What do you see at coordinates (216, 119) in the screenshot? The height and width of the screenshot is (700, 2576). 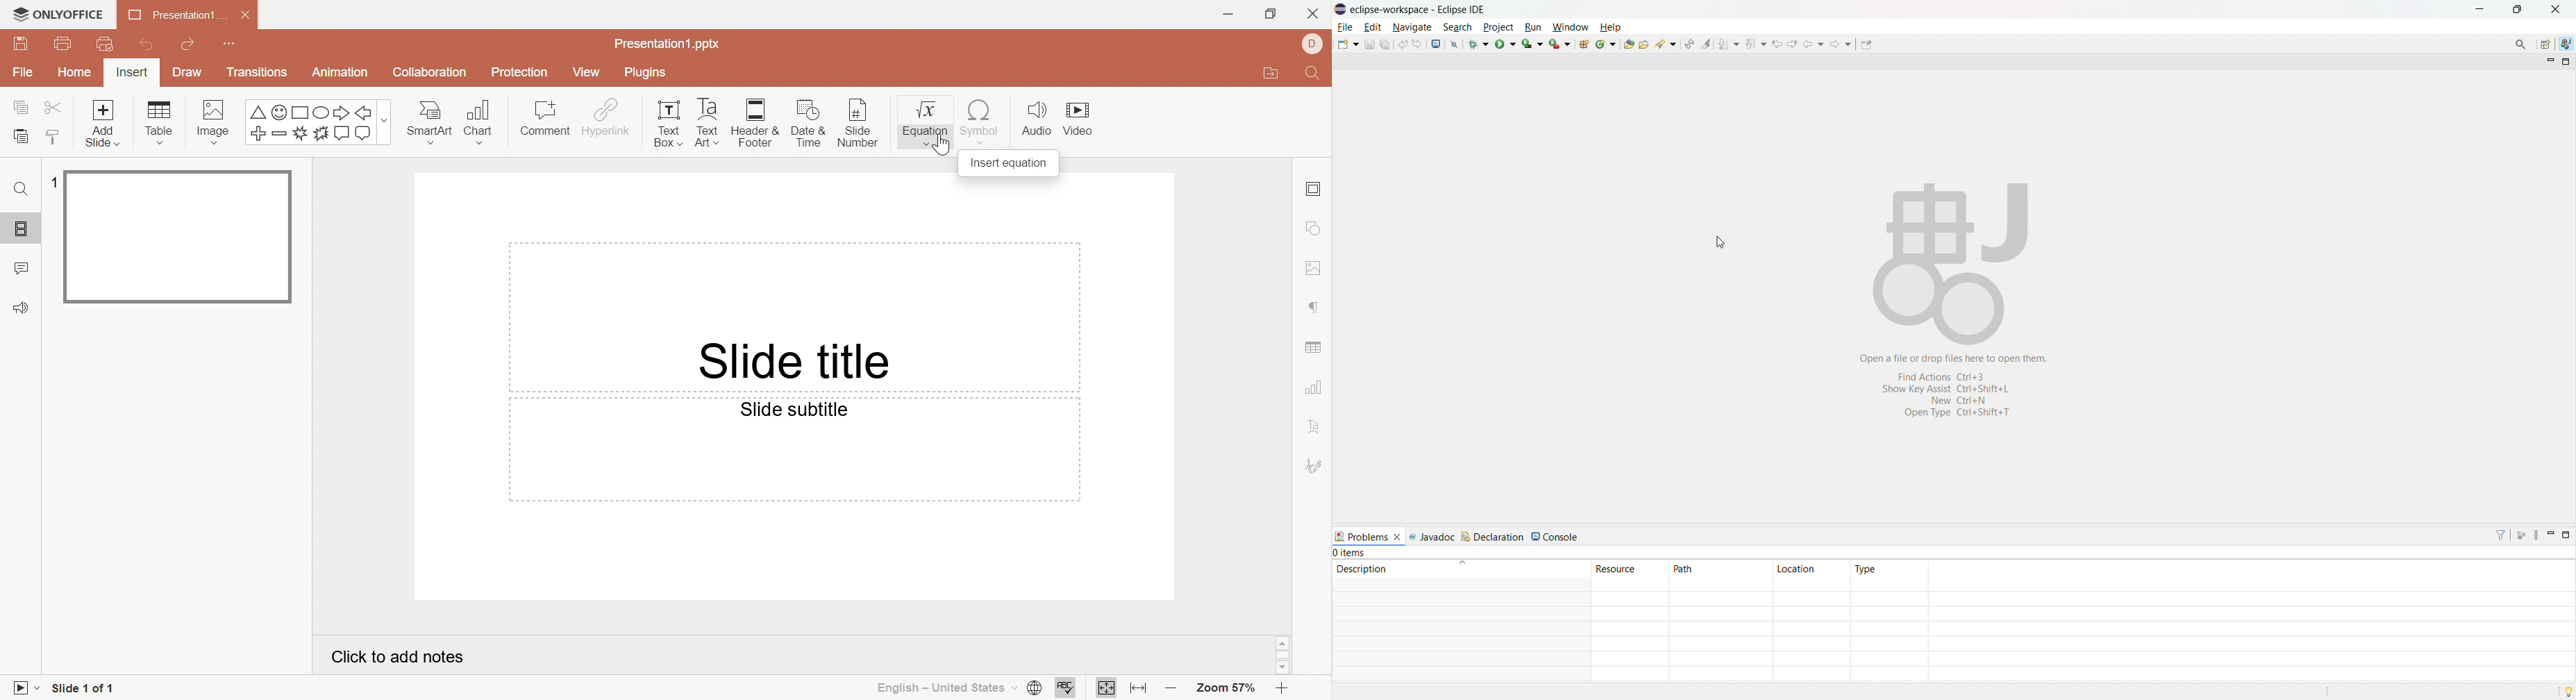 I see `Image` at bounding box center [216, 119].